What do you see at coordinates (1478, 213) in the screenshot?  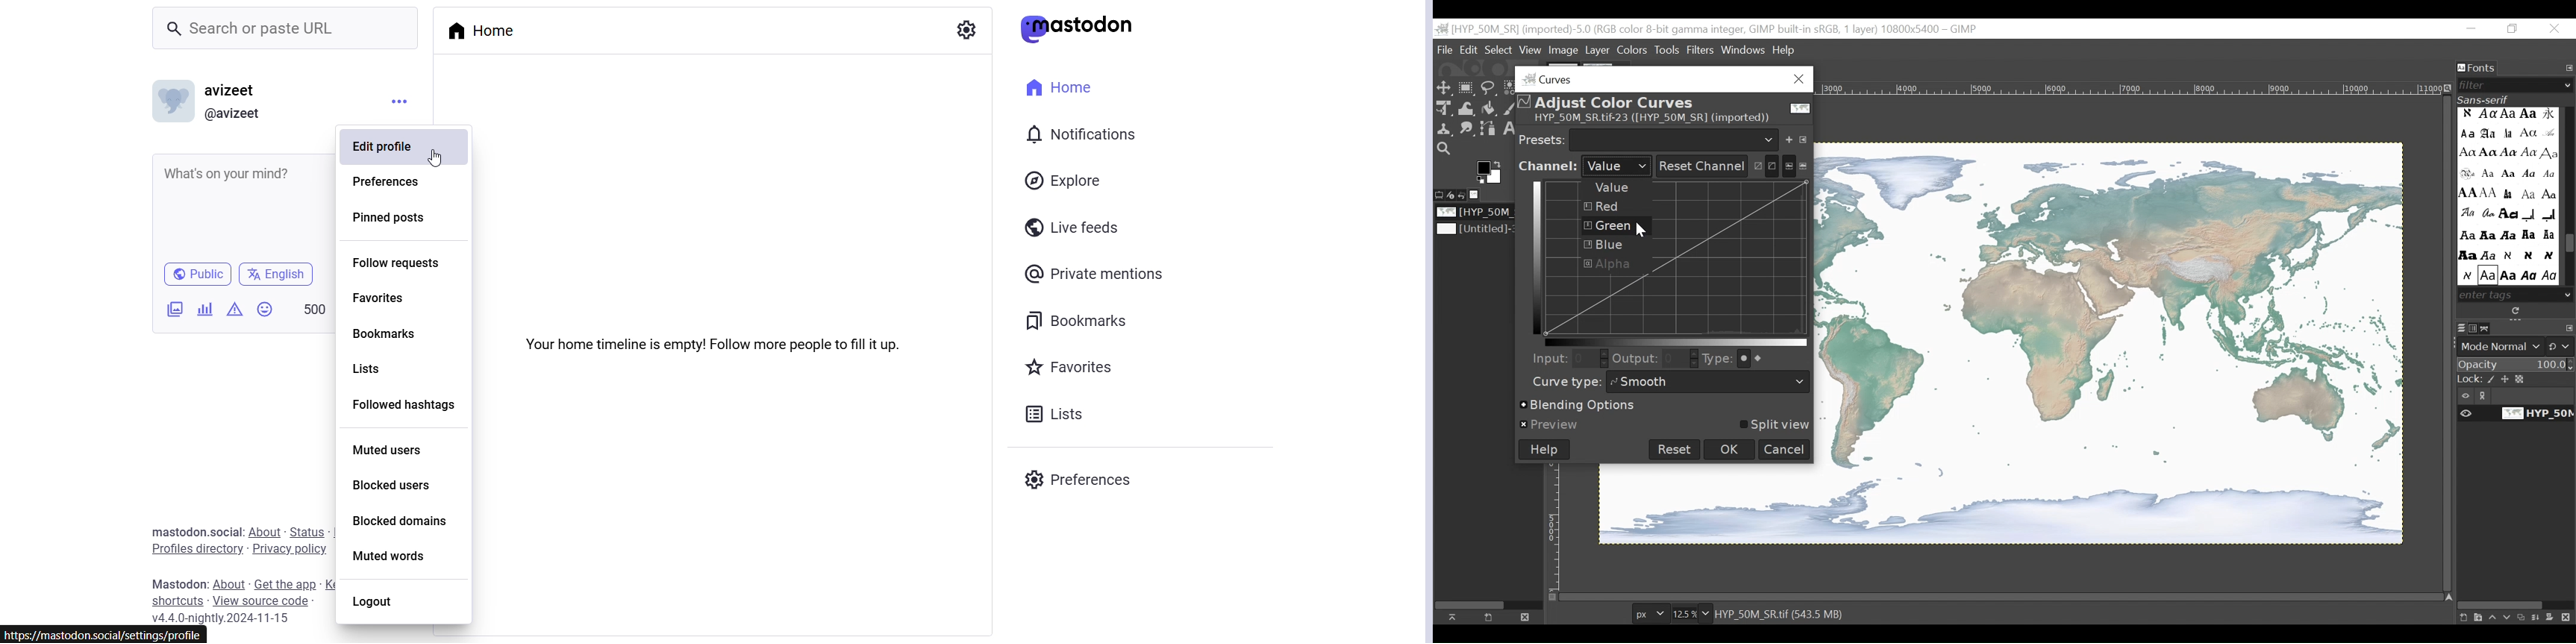 I see `Image` at bounding box center [1478, 213].